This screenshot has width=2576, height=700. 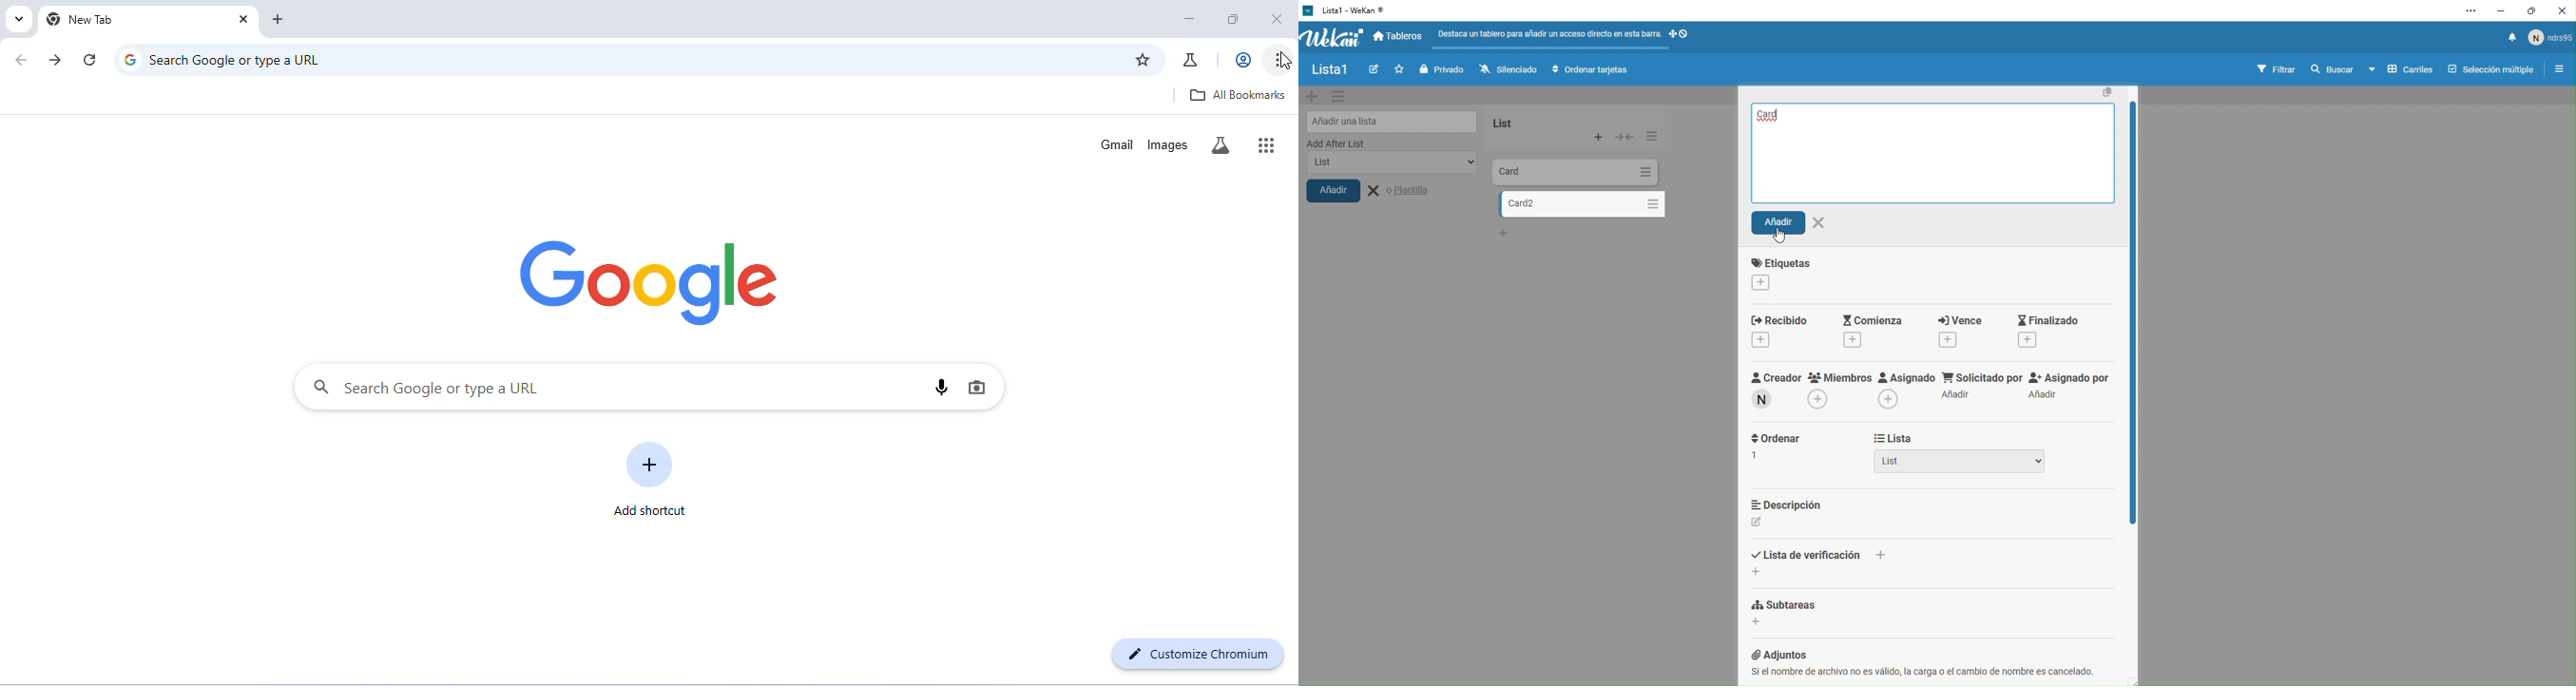 What do you see at coordinates (1240, 96) in the screenshot?
I see `all bookmarks` at bounding box center [1240, 96].